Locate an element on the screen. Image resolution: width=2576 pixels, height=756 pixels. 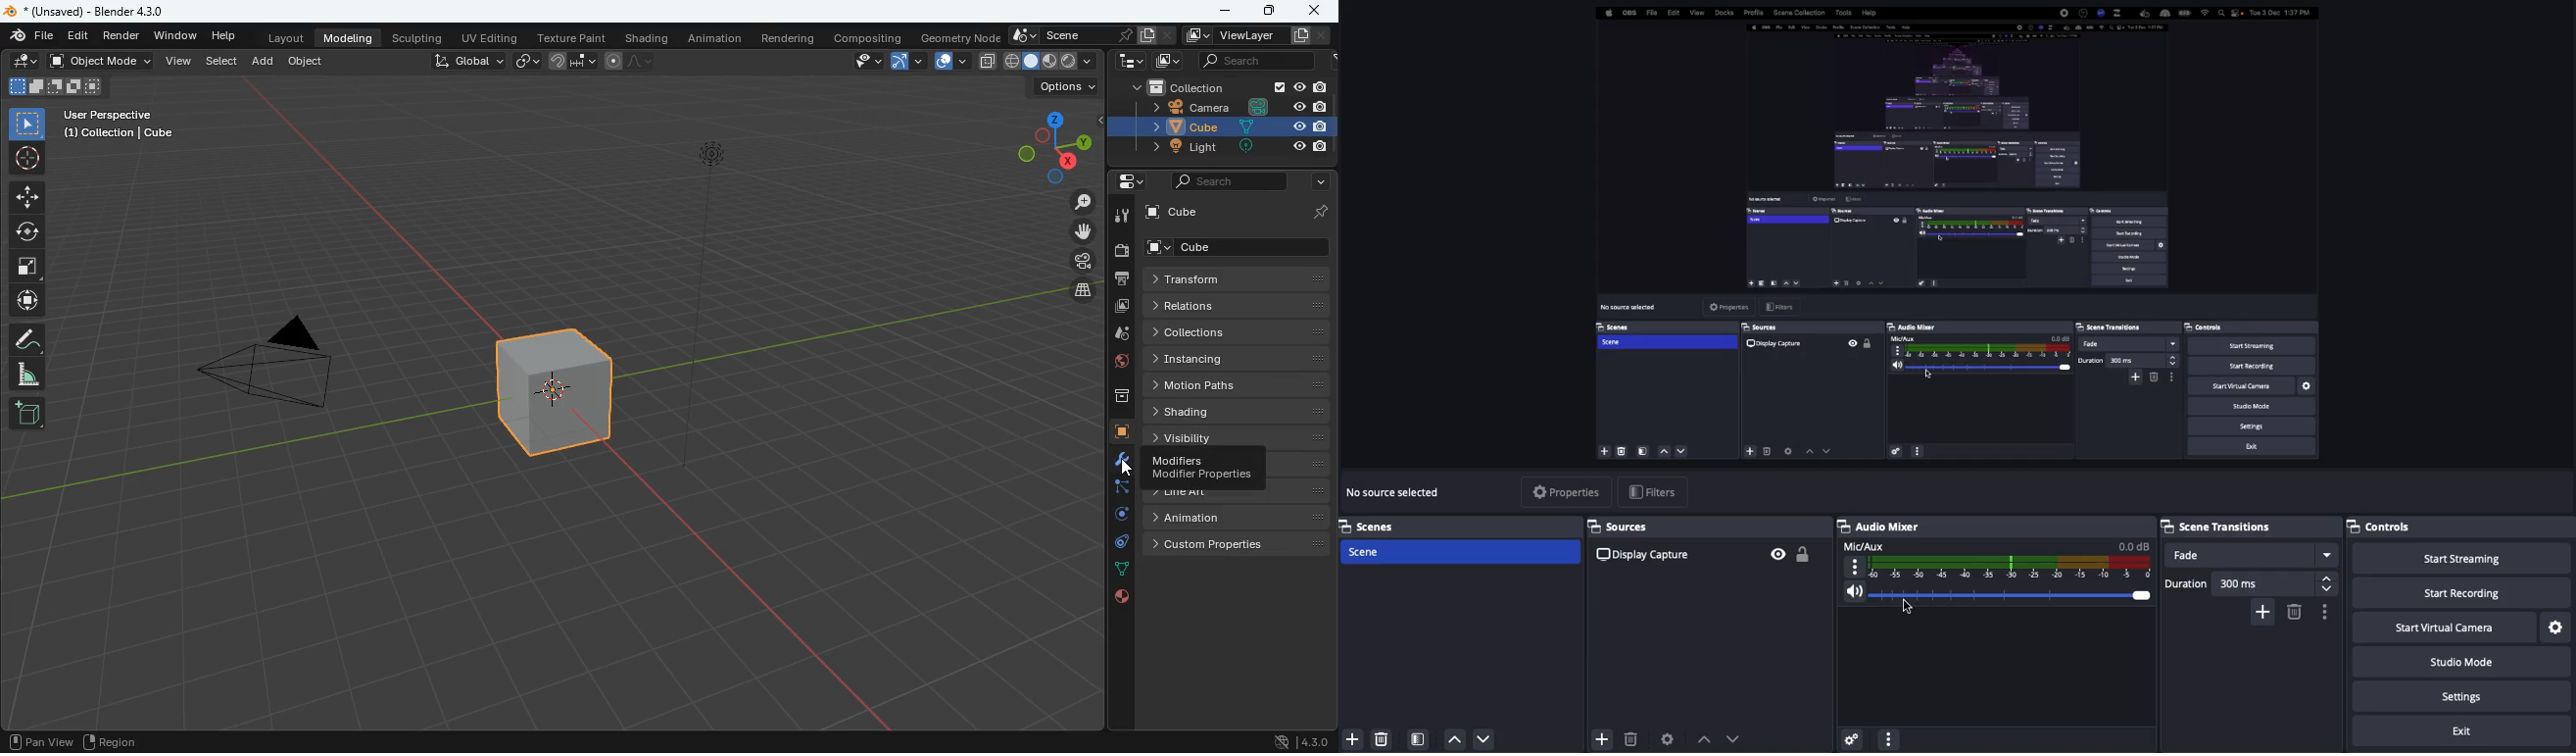
Settings is located at coordinates (2465, 697).